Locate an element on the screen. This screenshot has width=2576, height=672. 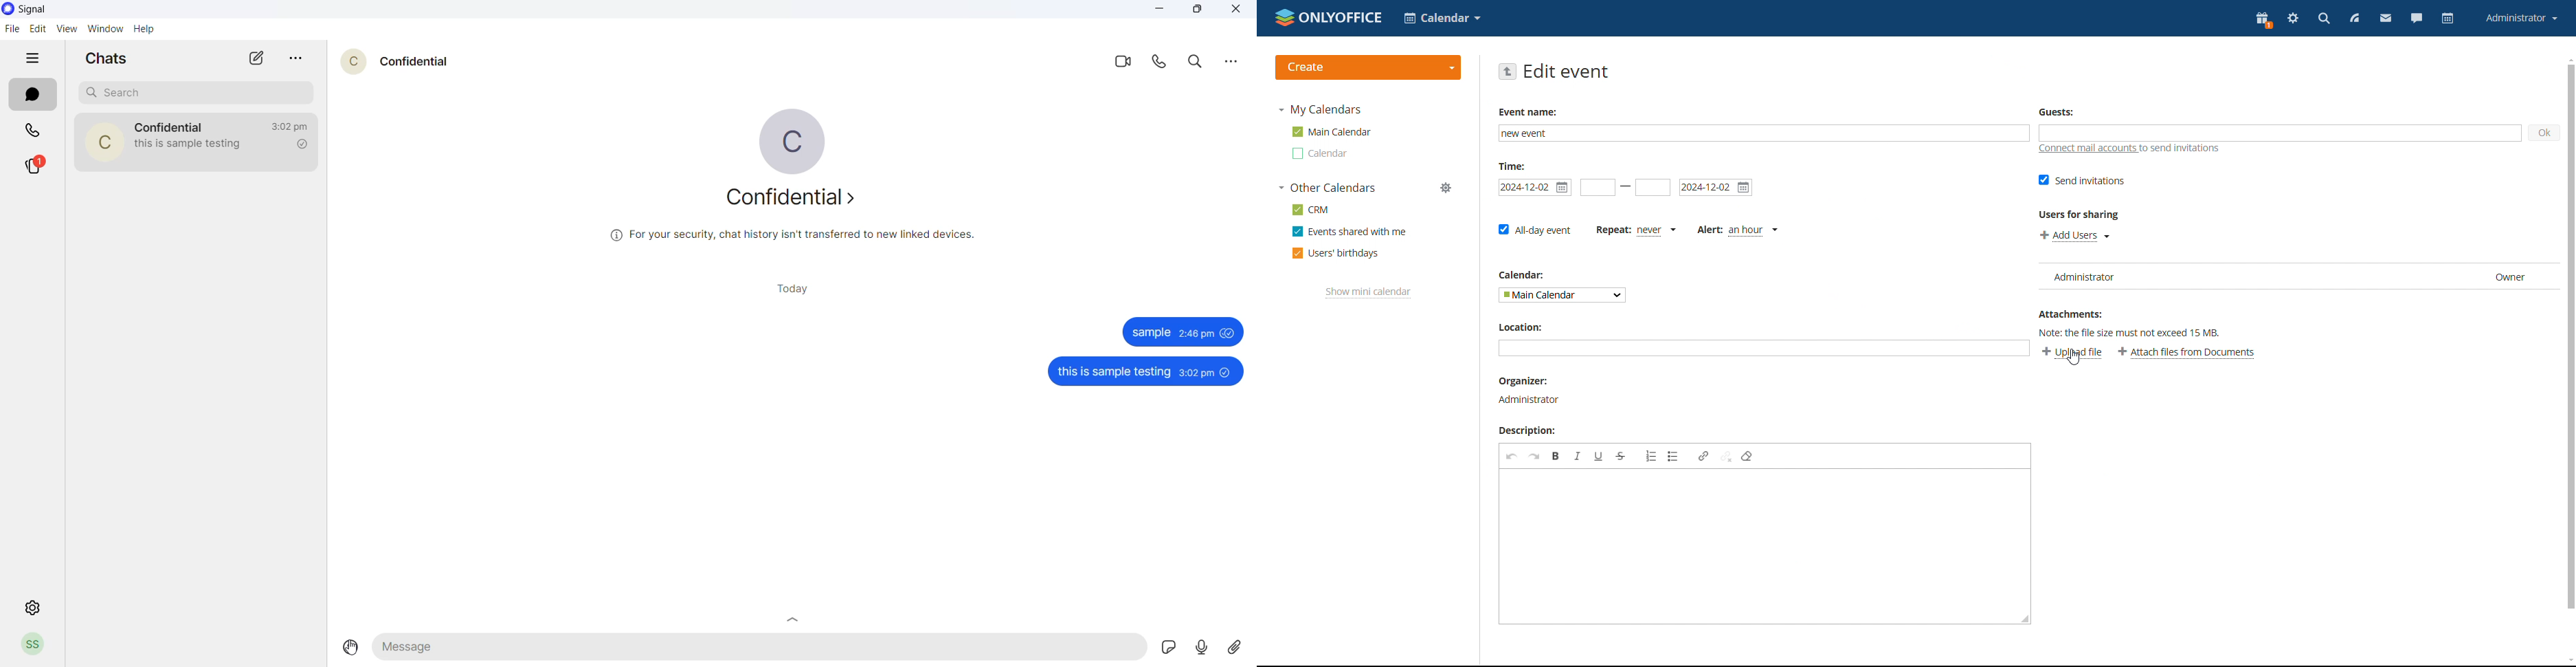
end date is located at coordinates (1653, 187).